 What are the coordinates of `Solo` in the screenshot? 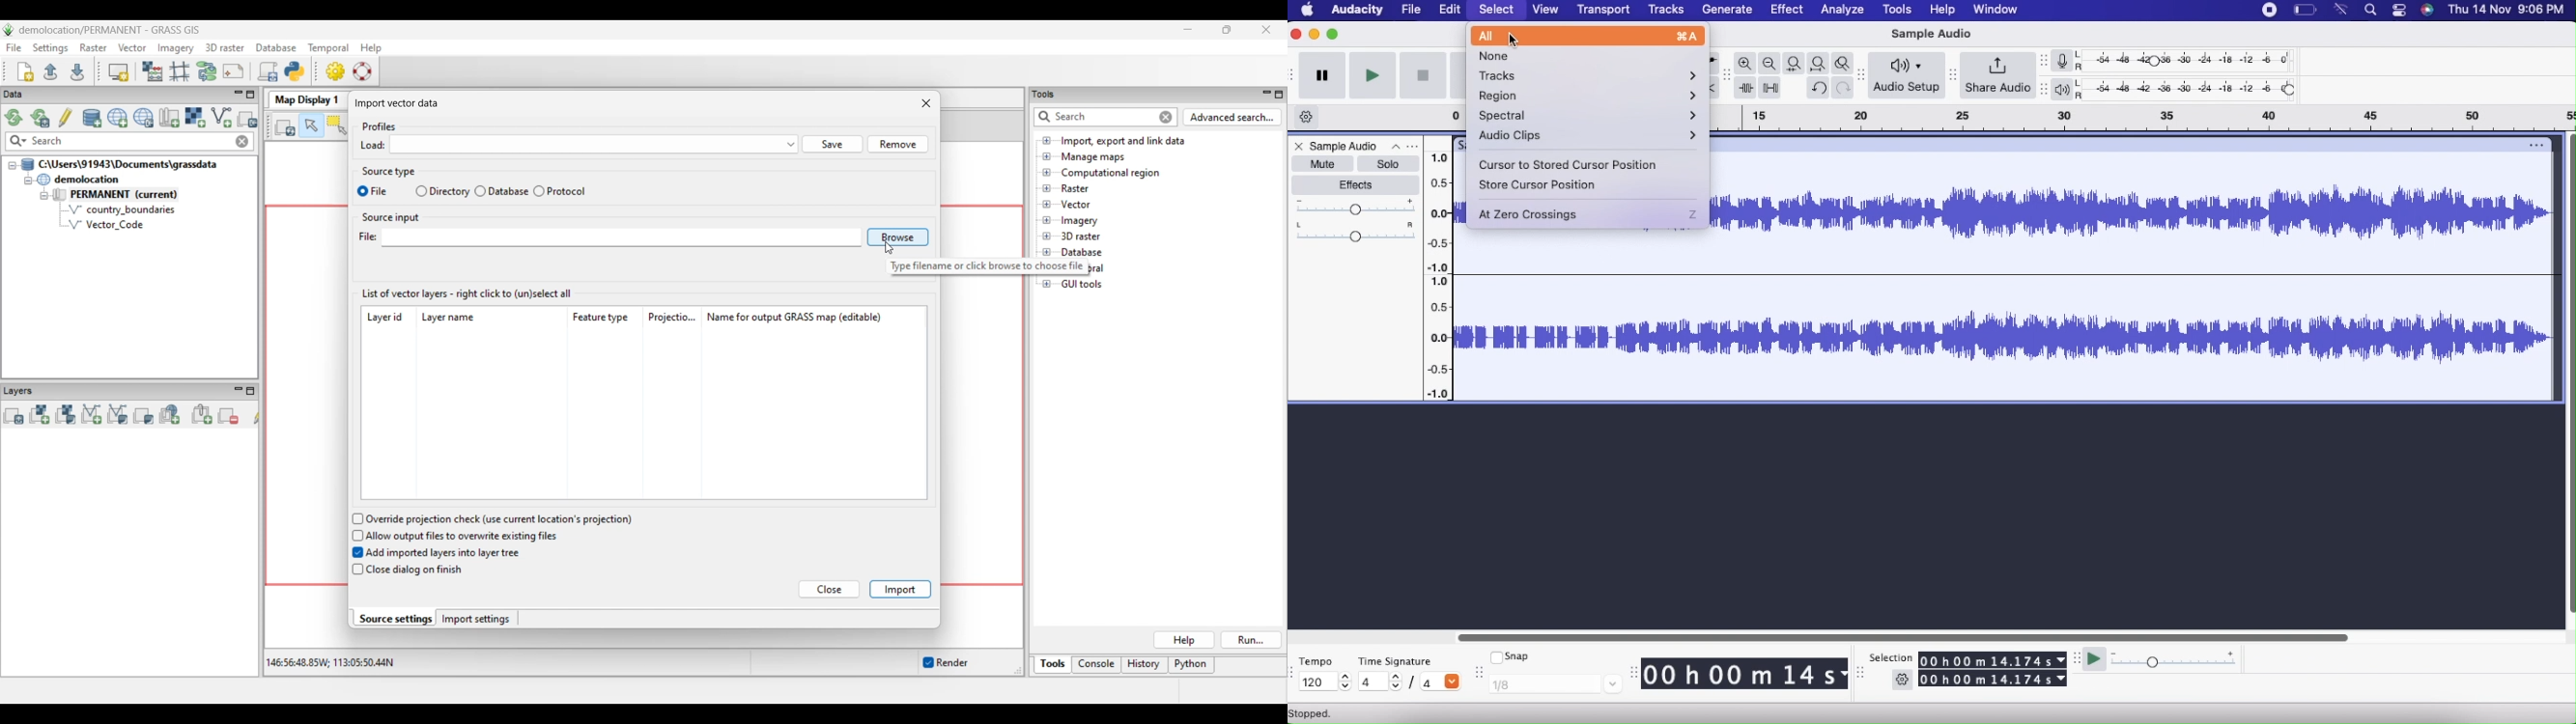 It's located at (1389, 165).